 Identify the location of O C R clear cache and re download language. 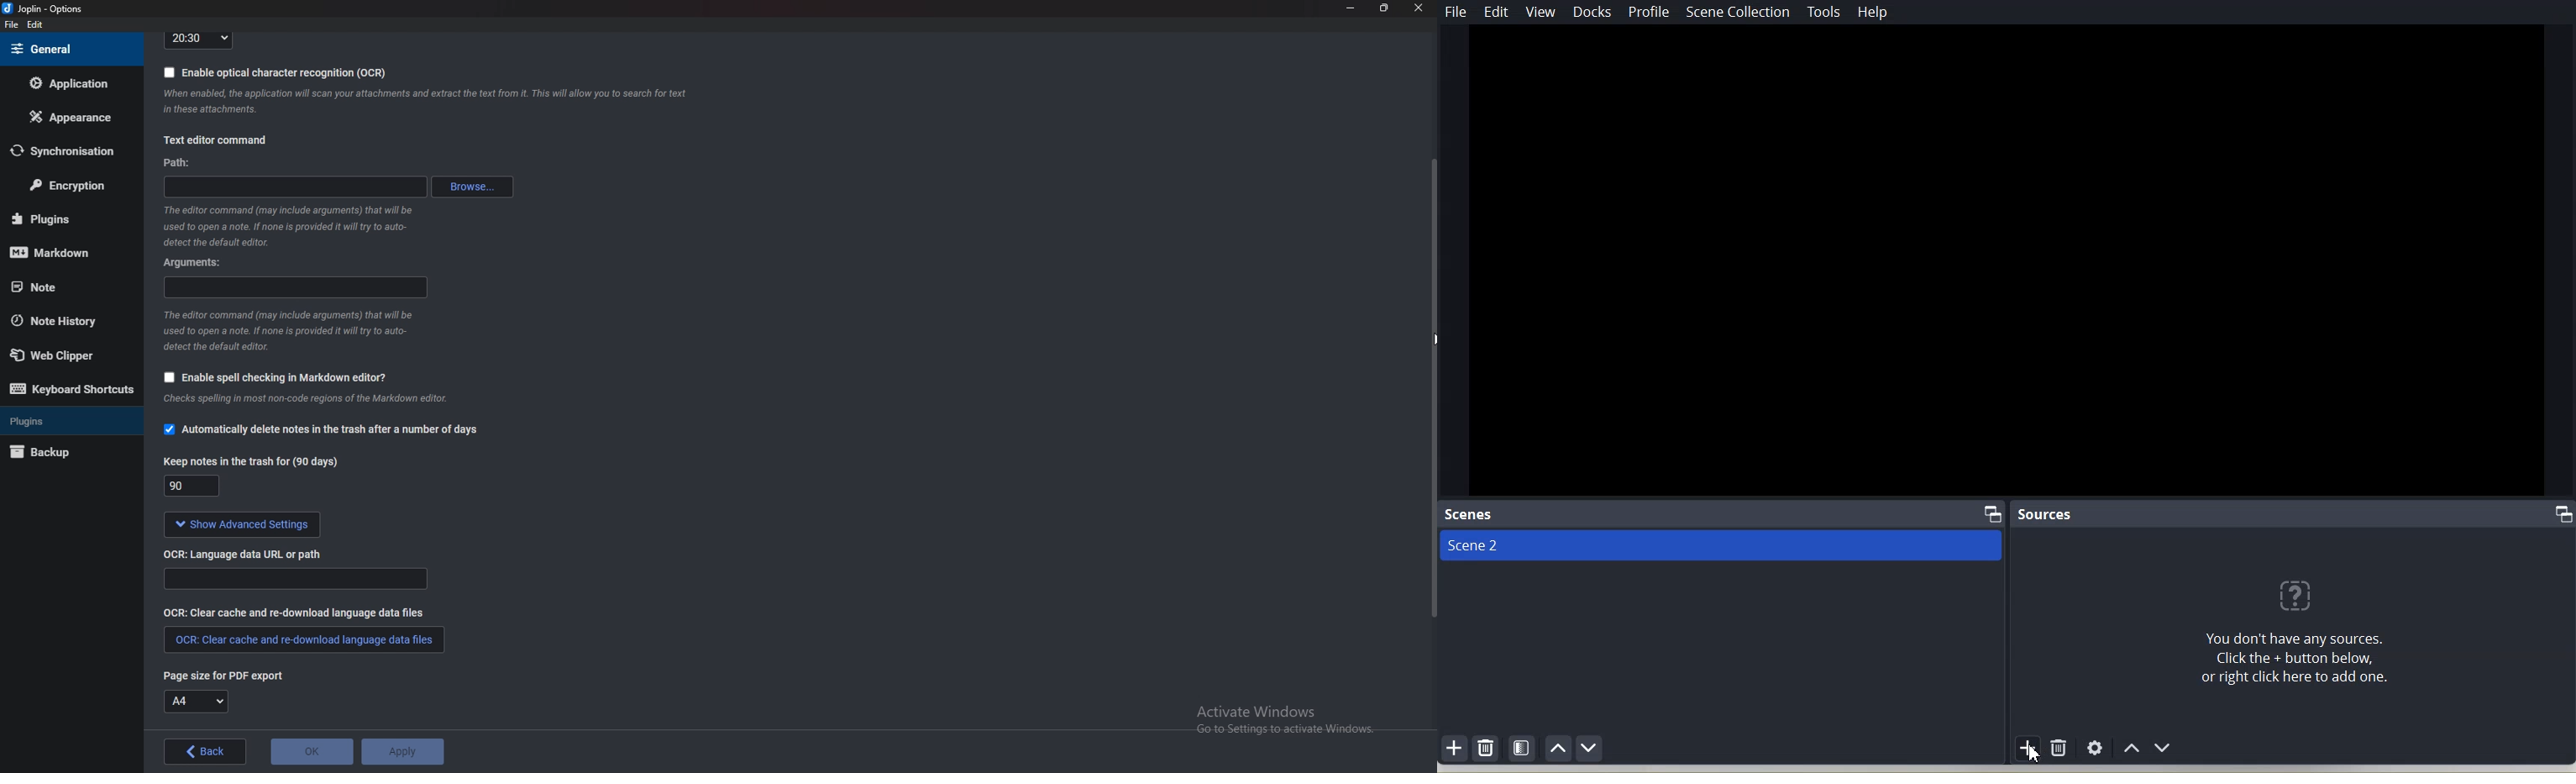
(297, 612).